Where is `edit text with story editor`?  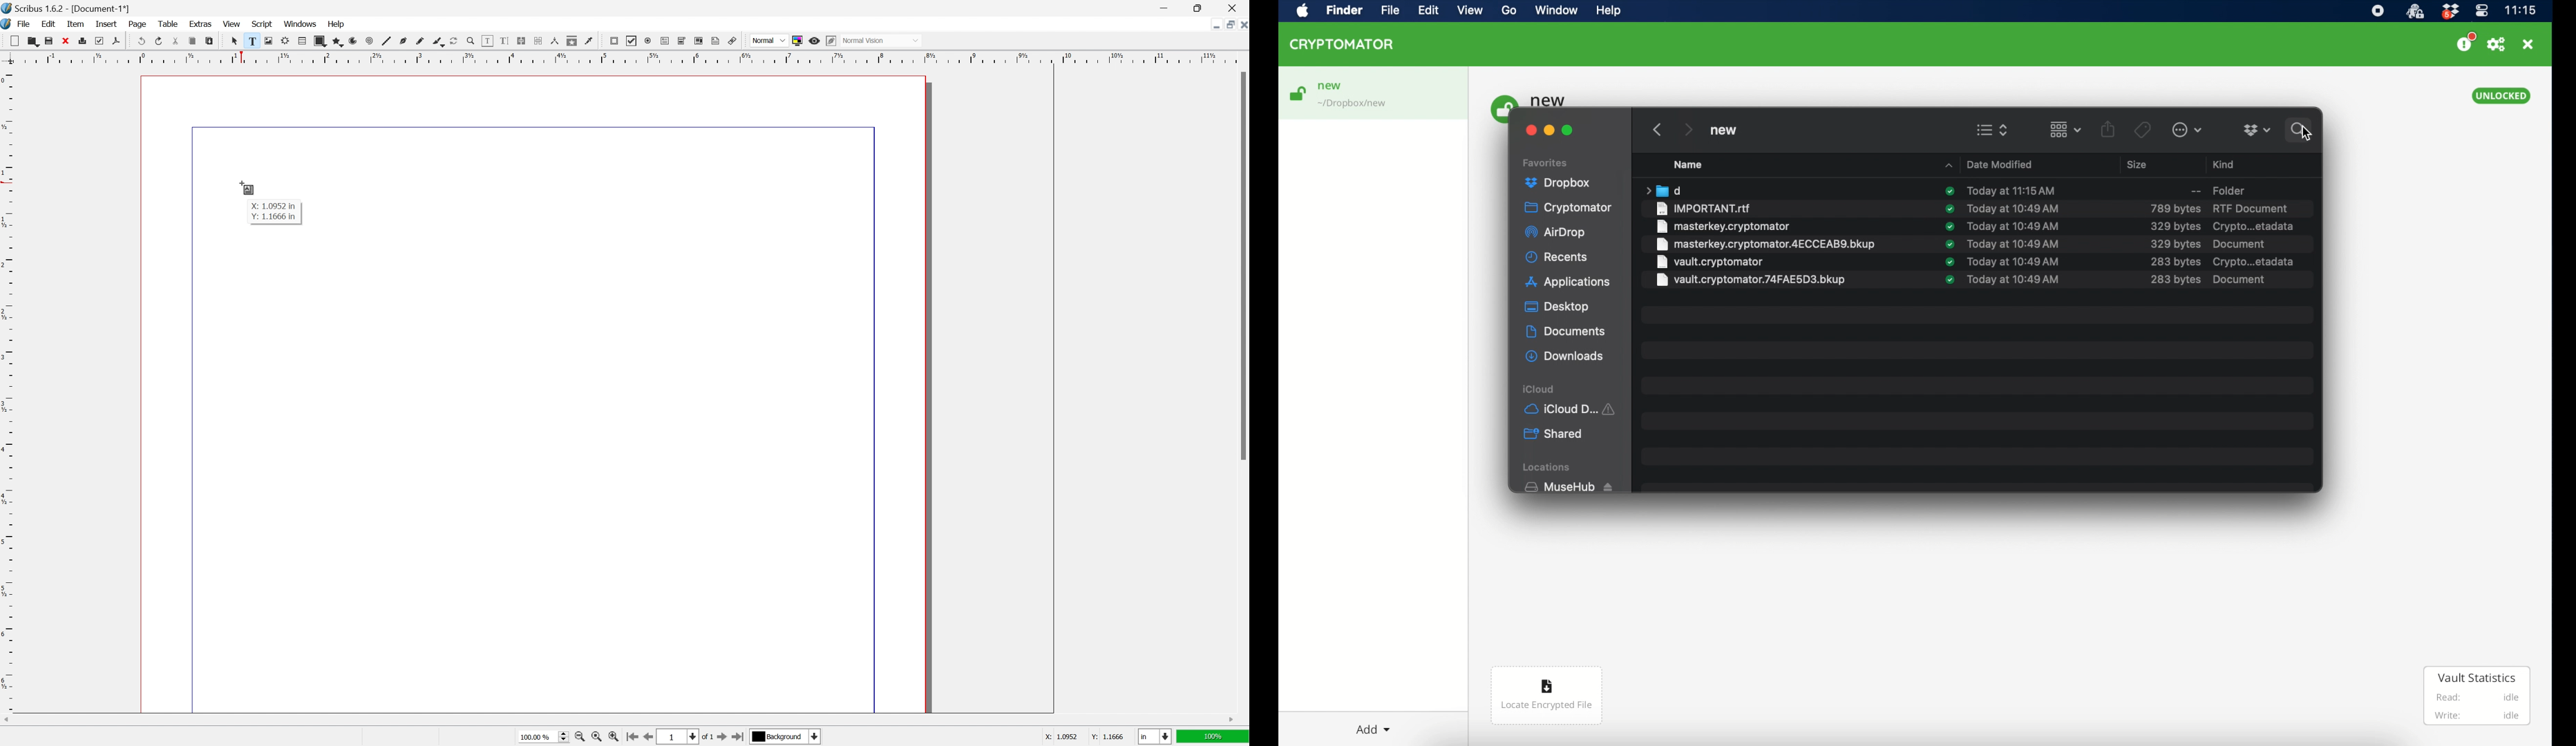
edit text with story editor is located at coordinates (504, 41).